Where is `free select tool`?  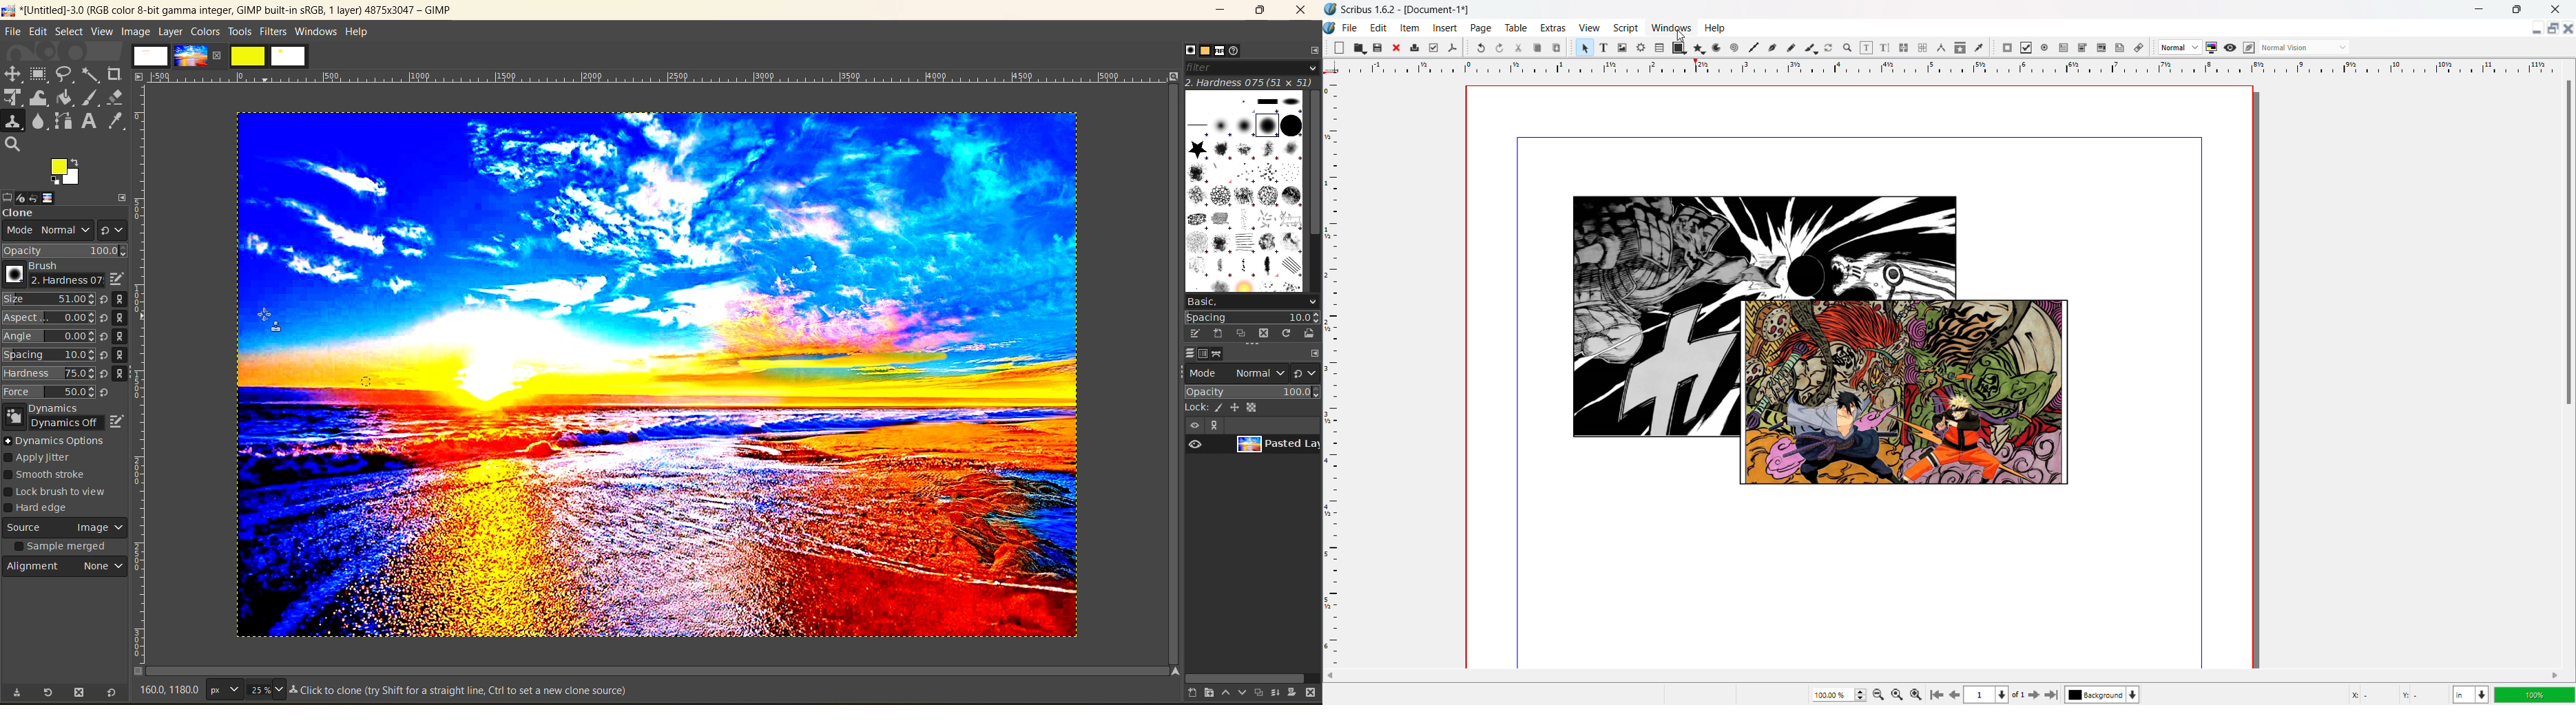 free select tool is located at coordinates (66, 74).